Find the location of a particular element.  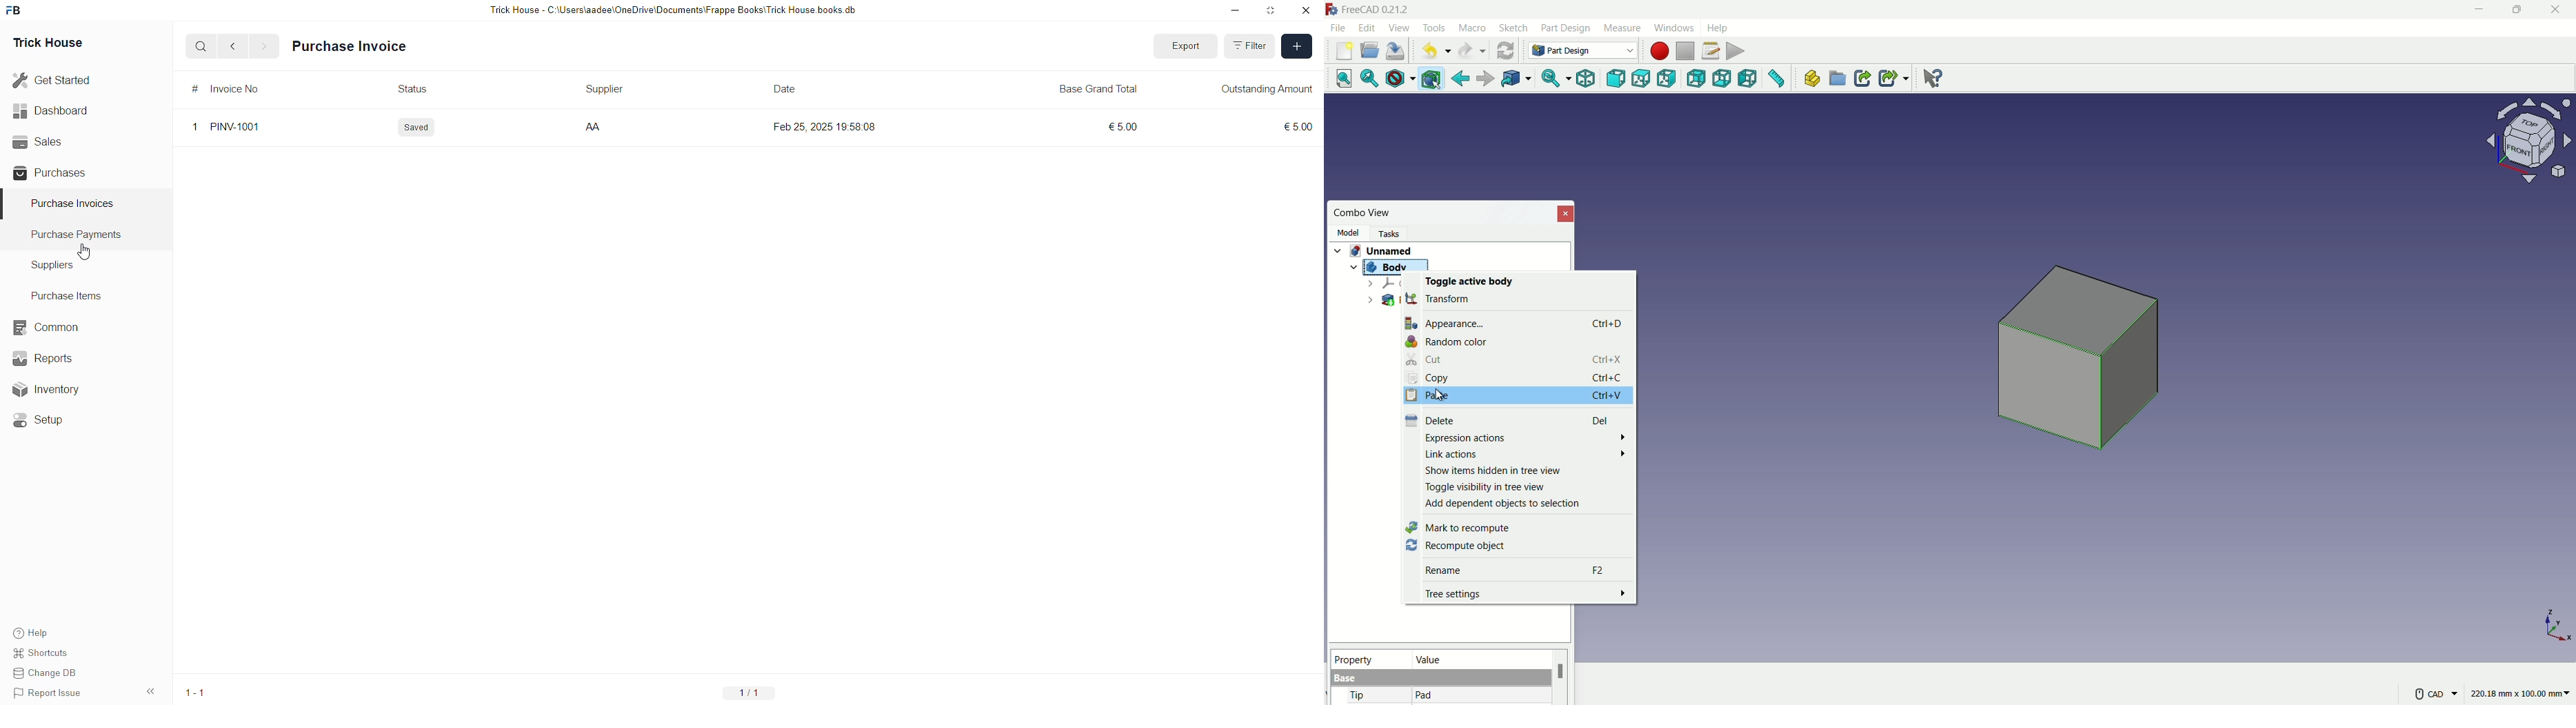

part design is located at coordinates (1566, 28).